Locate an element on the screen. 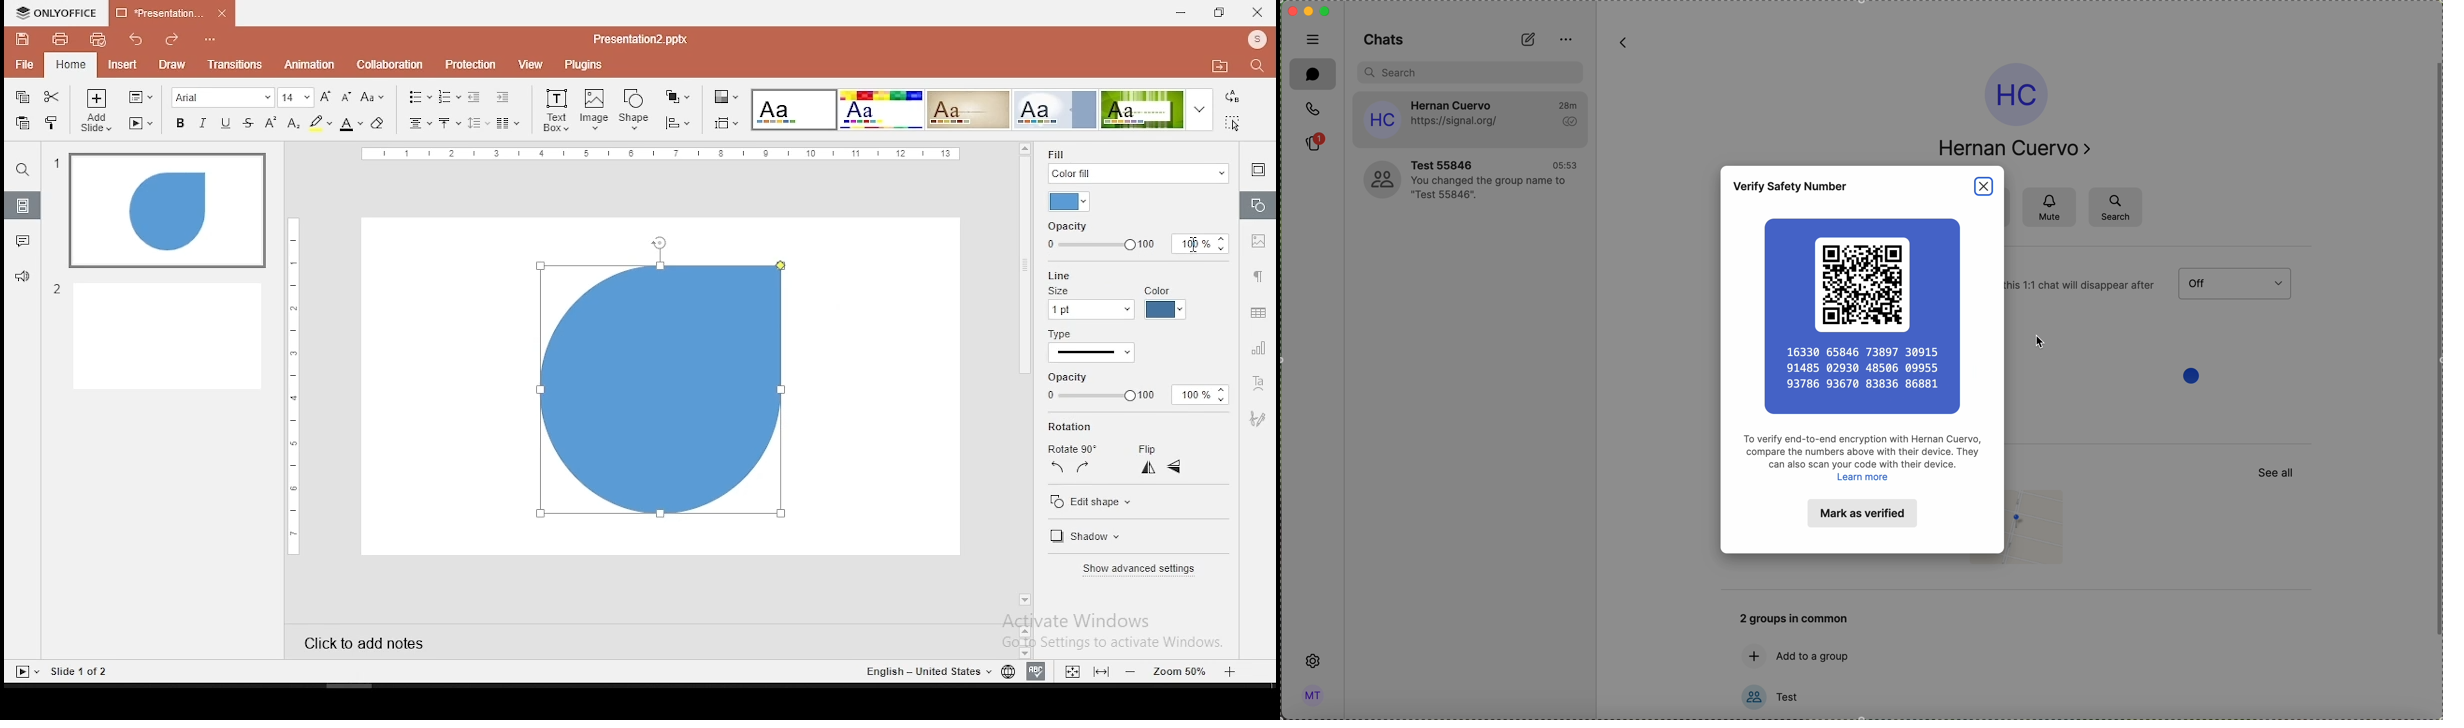  redo is located at coordinates (167, 40).